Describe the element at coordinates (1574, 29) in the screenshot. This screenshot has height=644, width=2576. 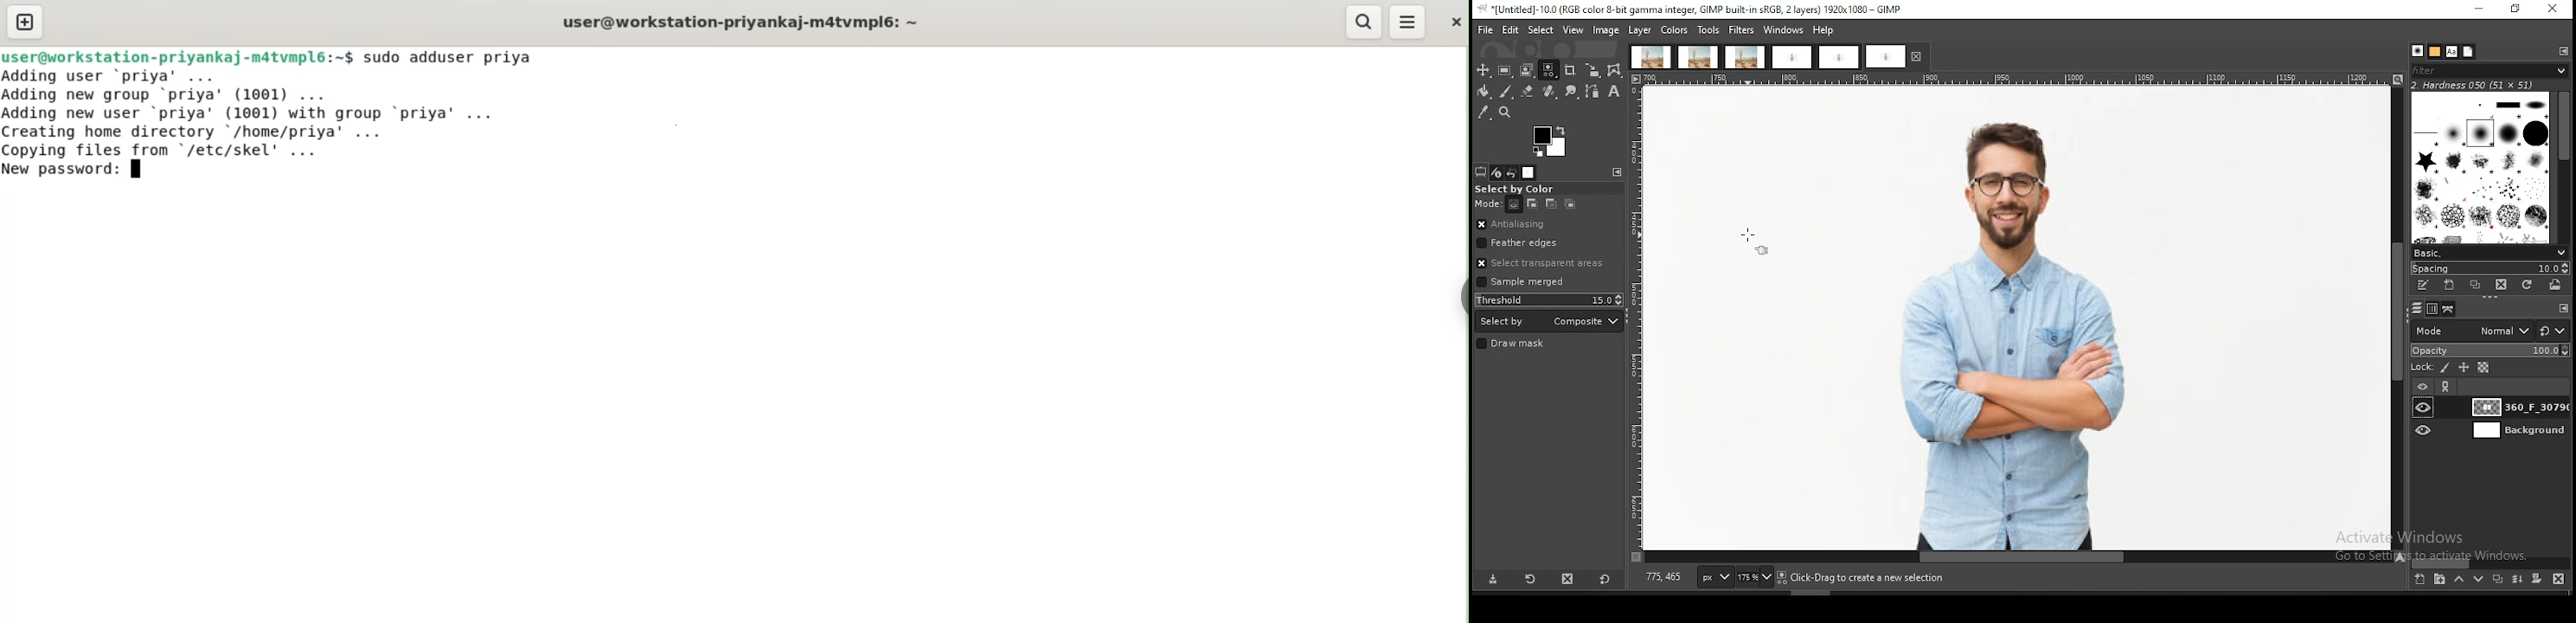
I see `view` at that location.